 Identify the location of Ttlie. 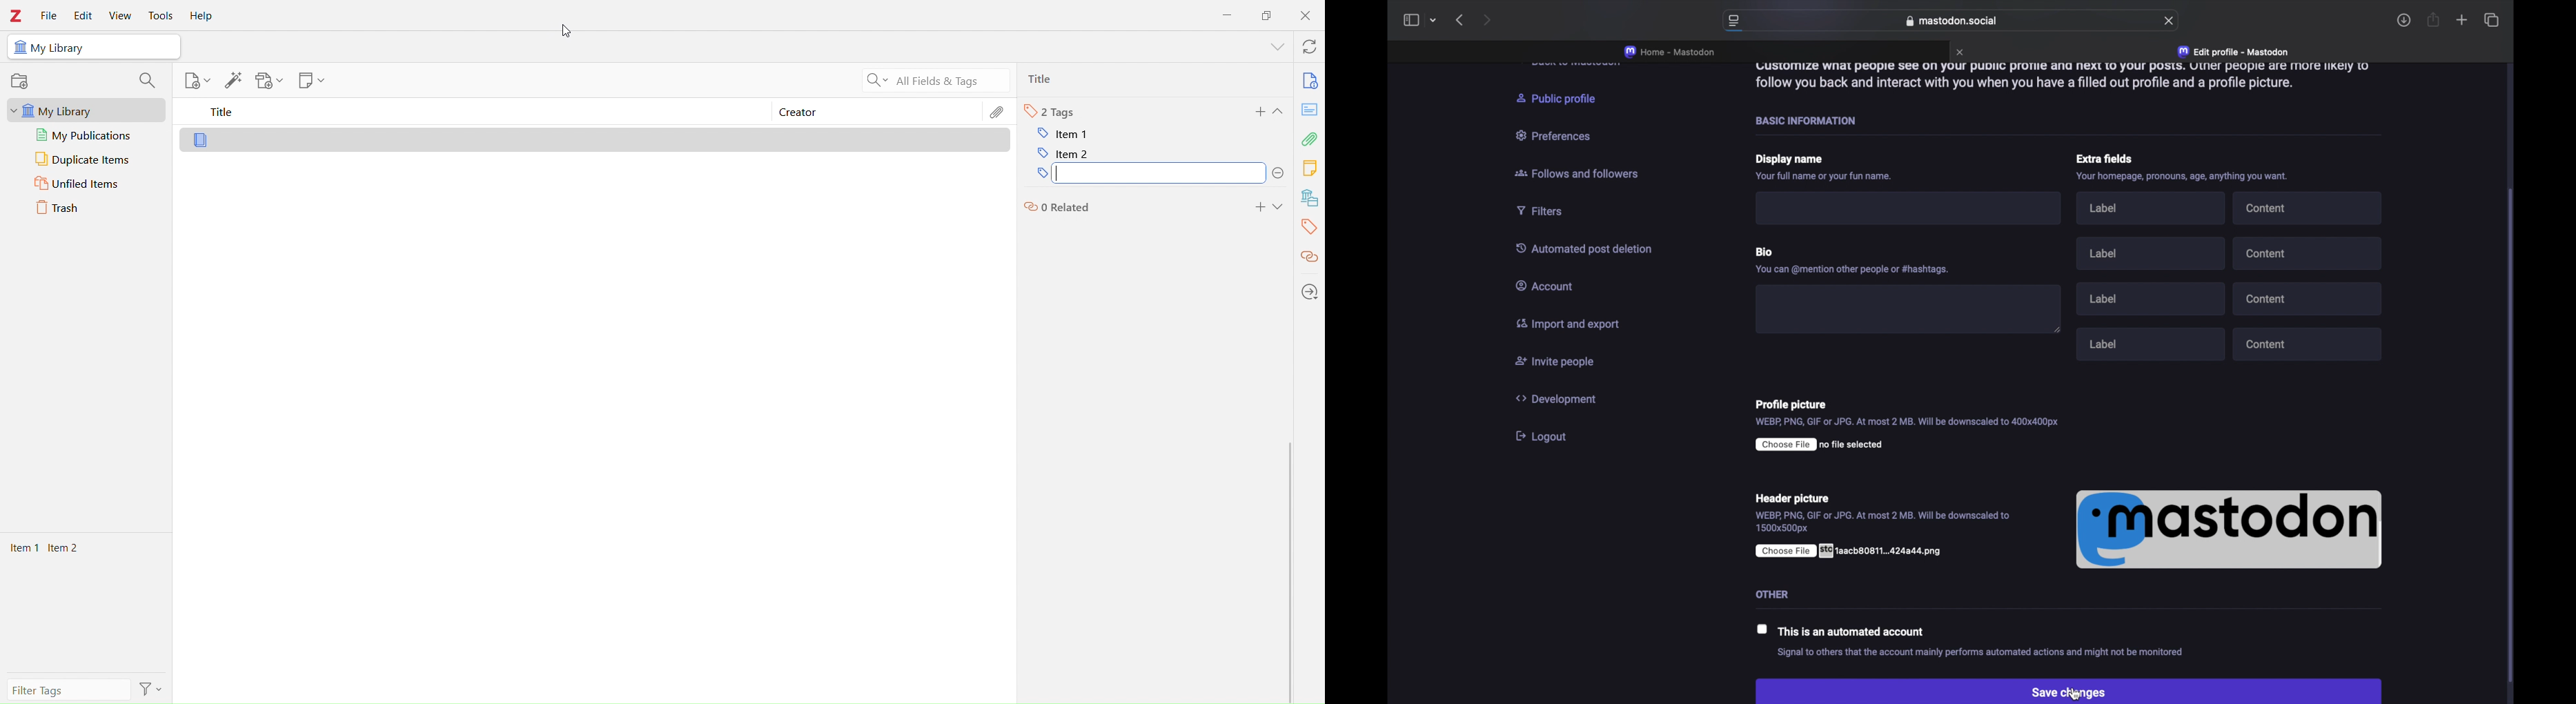
(1043, 79).